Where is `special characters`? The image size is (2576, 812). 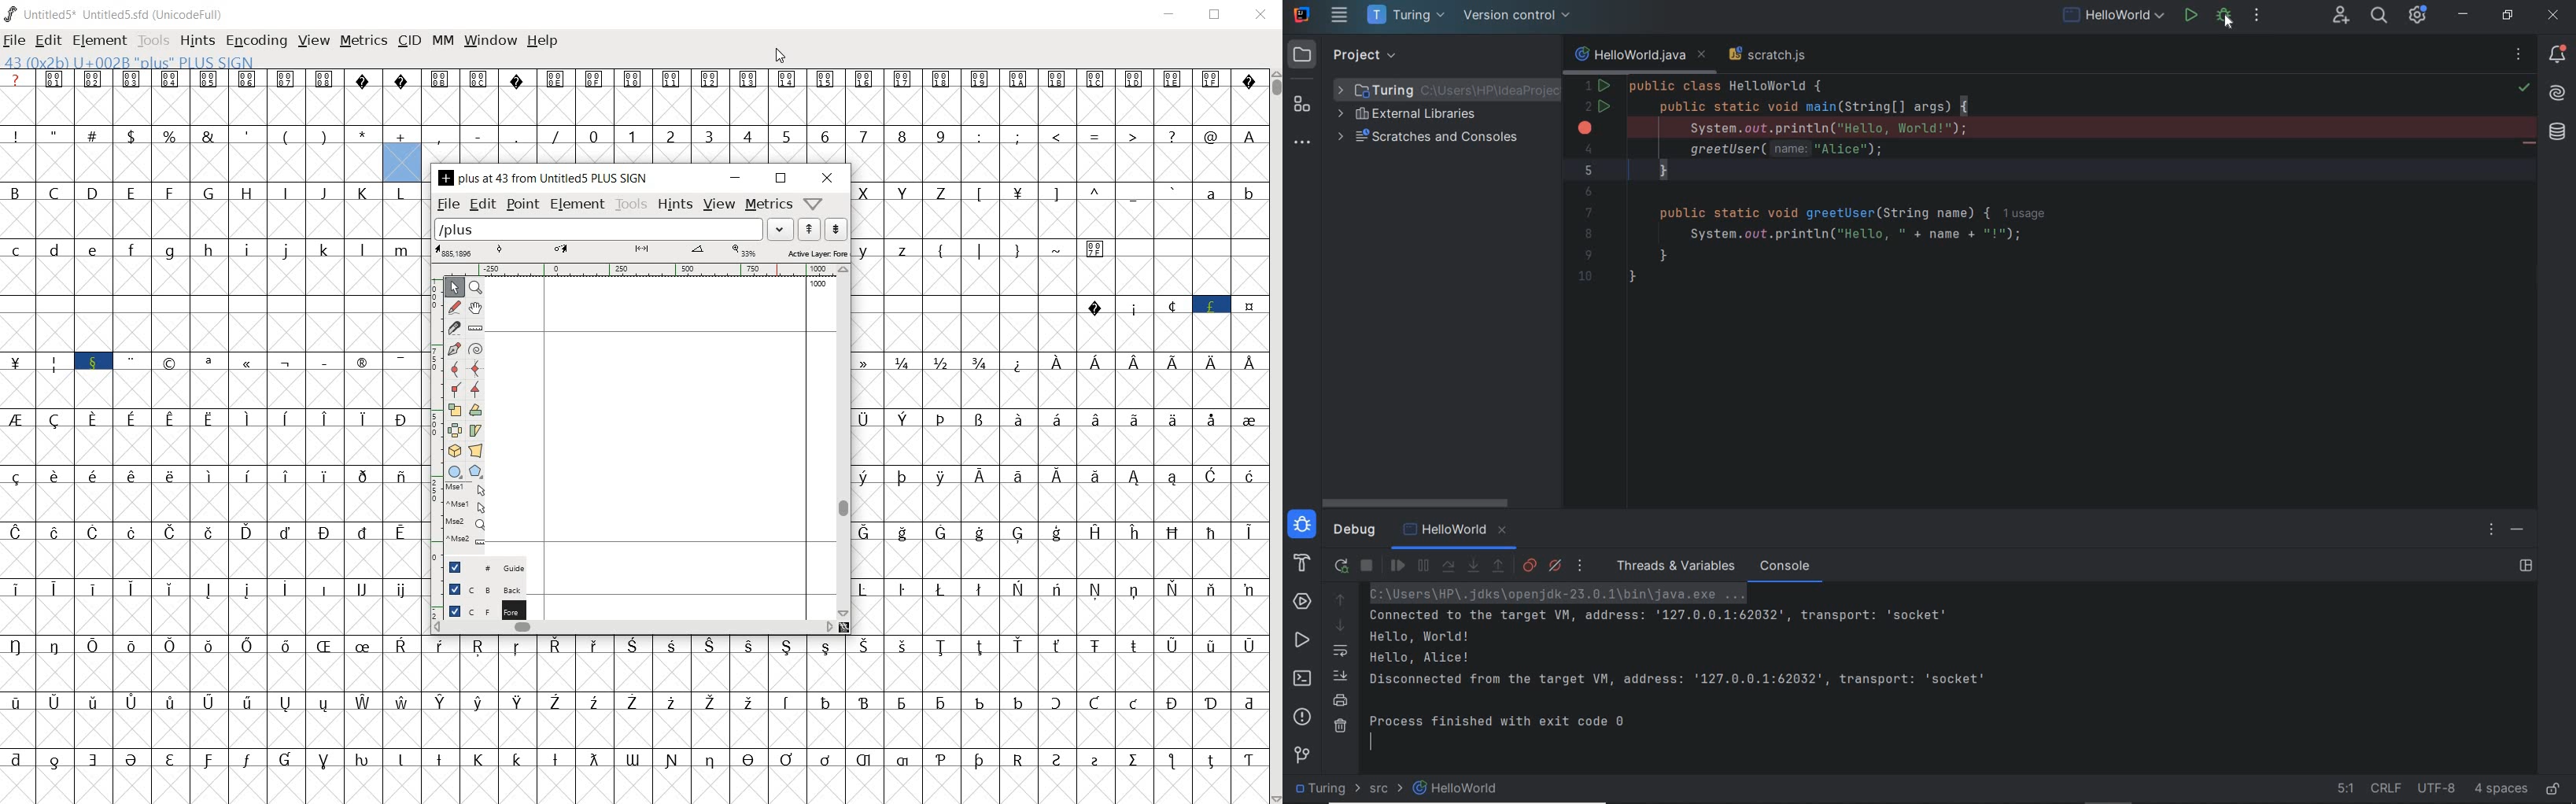 special characters is located at coordinates (640, 777).